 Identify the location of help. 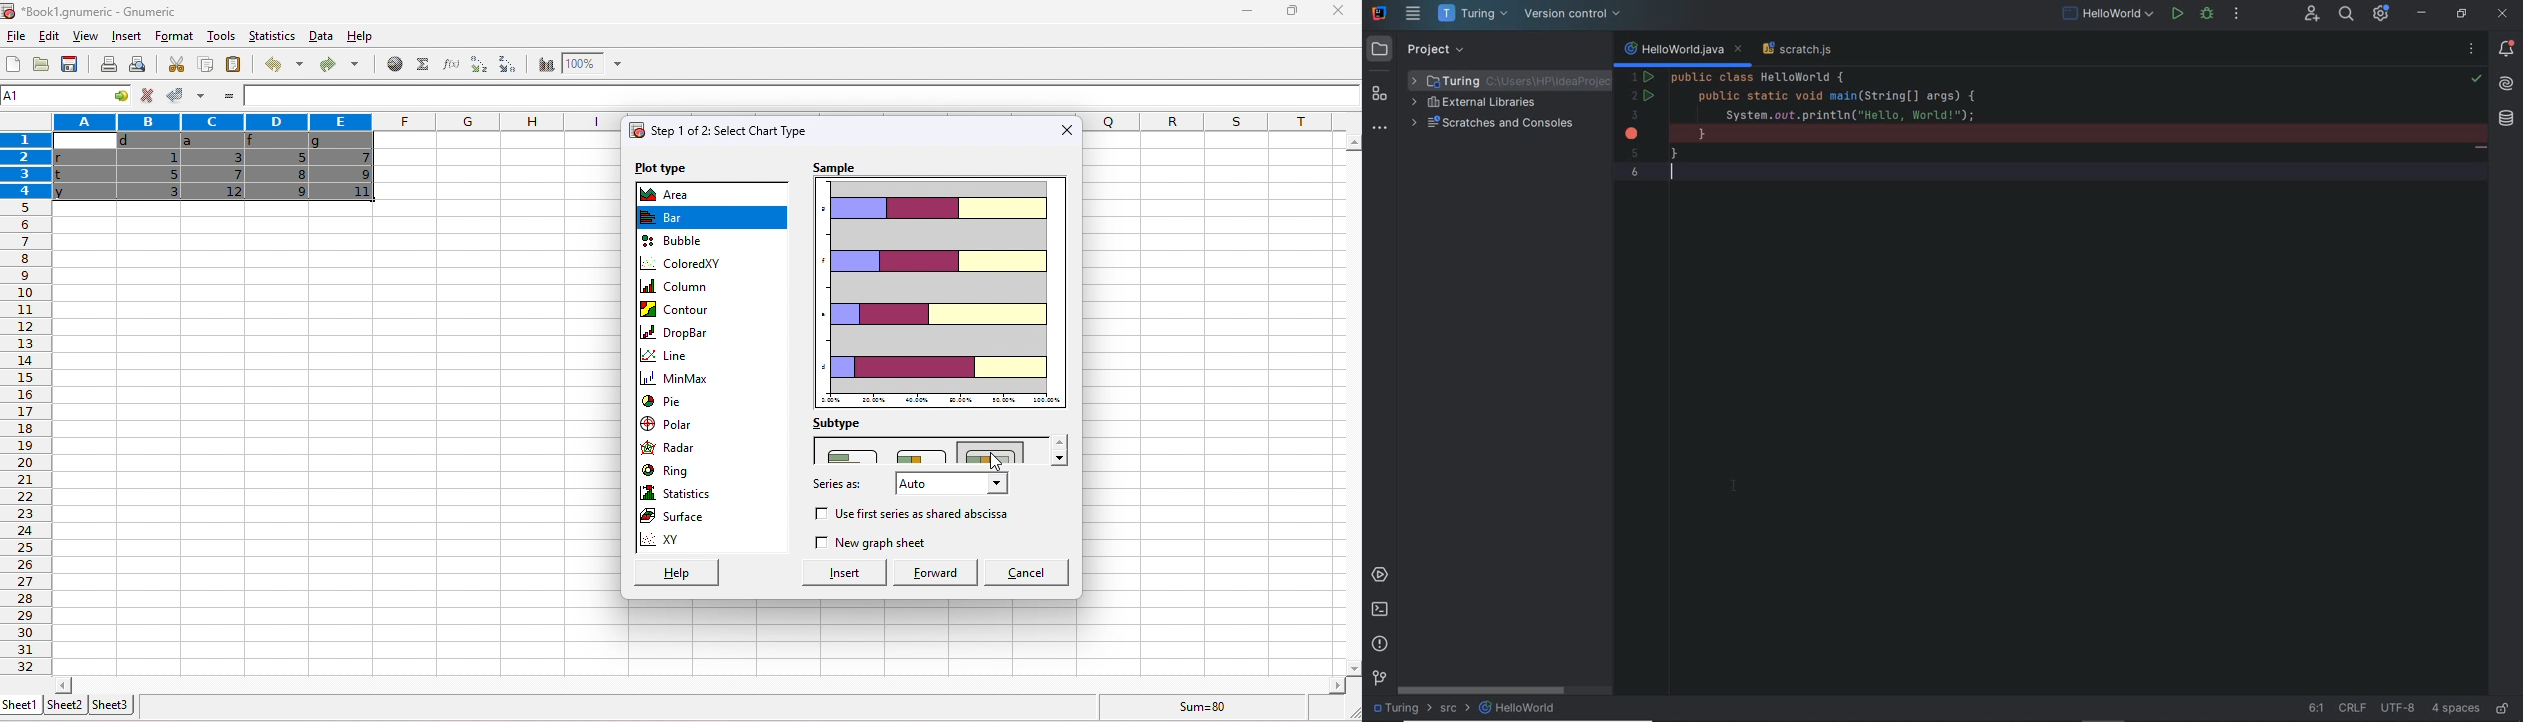
(361, 36).